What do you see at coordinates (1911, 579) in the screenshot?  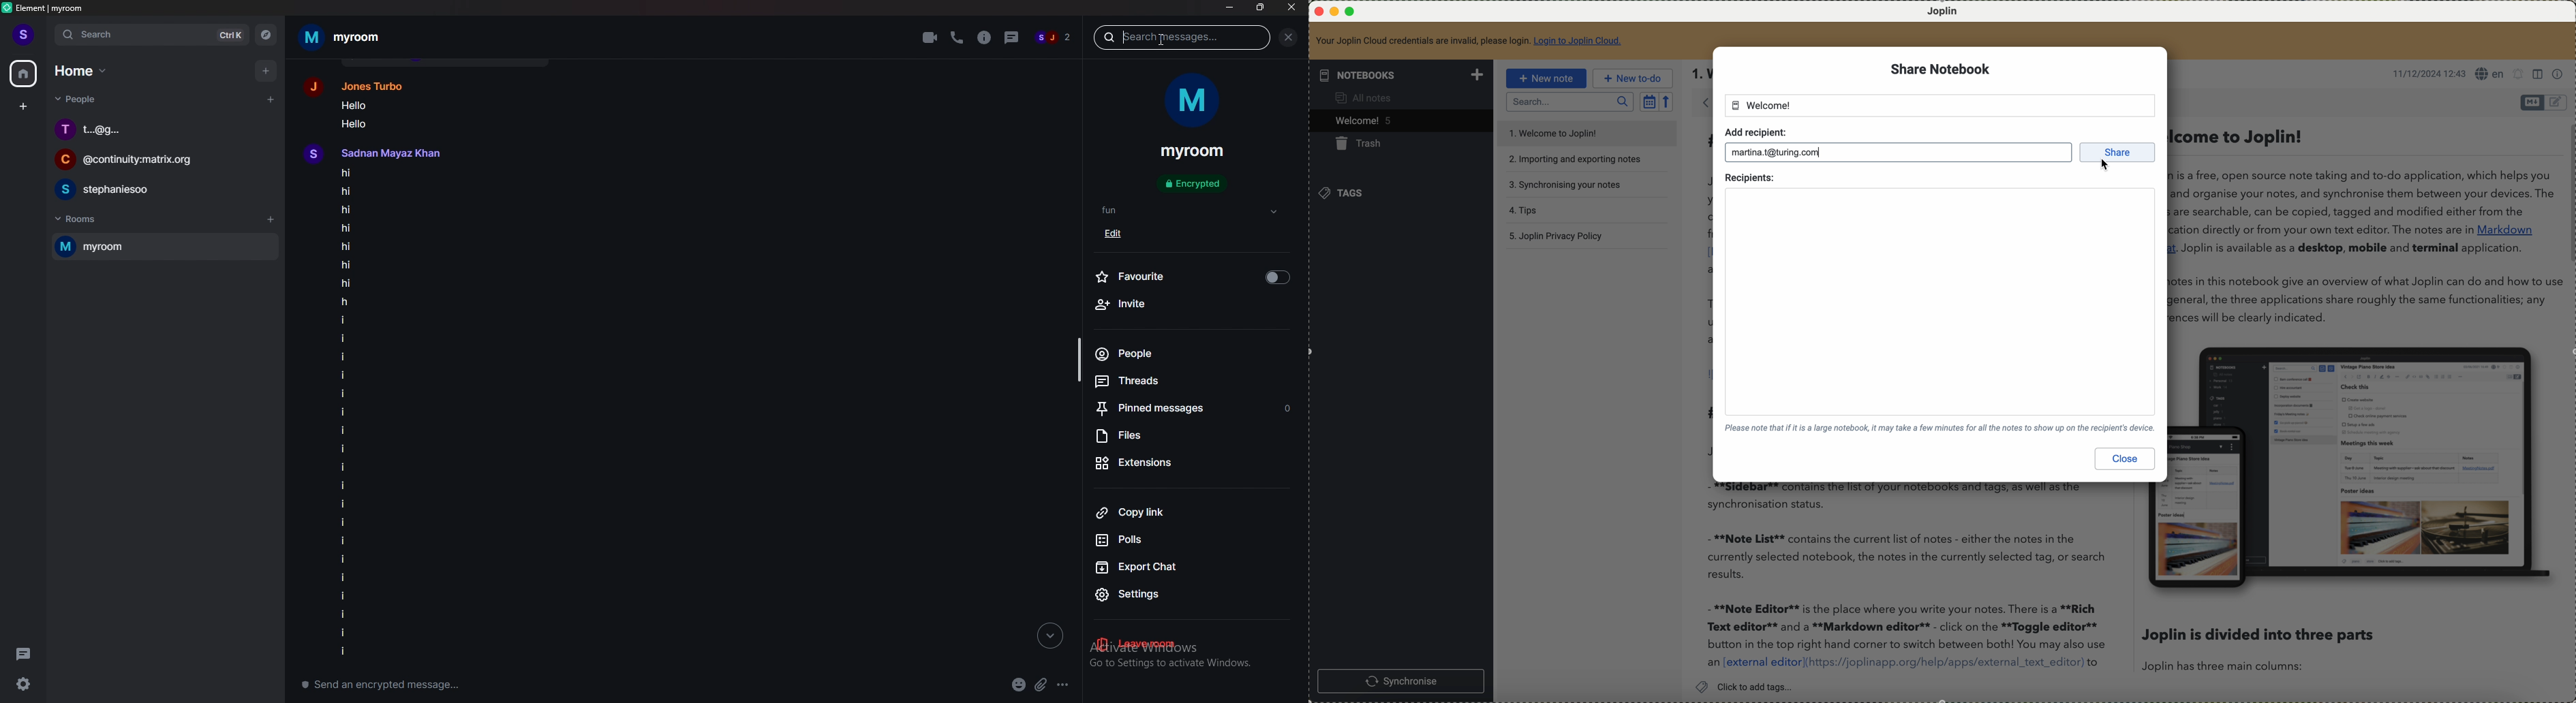 I see `- **Note List** contains the current list of notes - either the notes in the
currently selected notebook, the notes in the currently selected tag, or search
results.

- **Note Editor** is the place where you write your notes. There is a **Rich
Text editor** and a **Markdown editor** - click on the **Toggle editor**
button in the top right hand corner to switch between both! You may also use
an [external editor](https://joplinapp.org/help/apps/external_text_editor) to` at bounding box center [1911, 579].